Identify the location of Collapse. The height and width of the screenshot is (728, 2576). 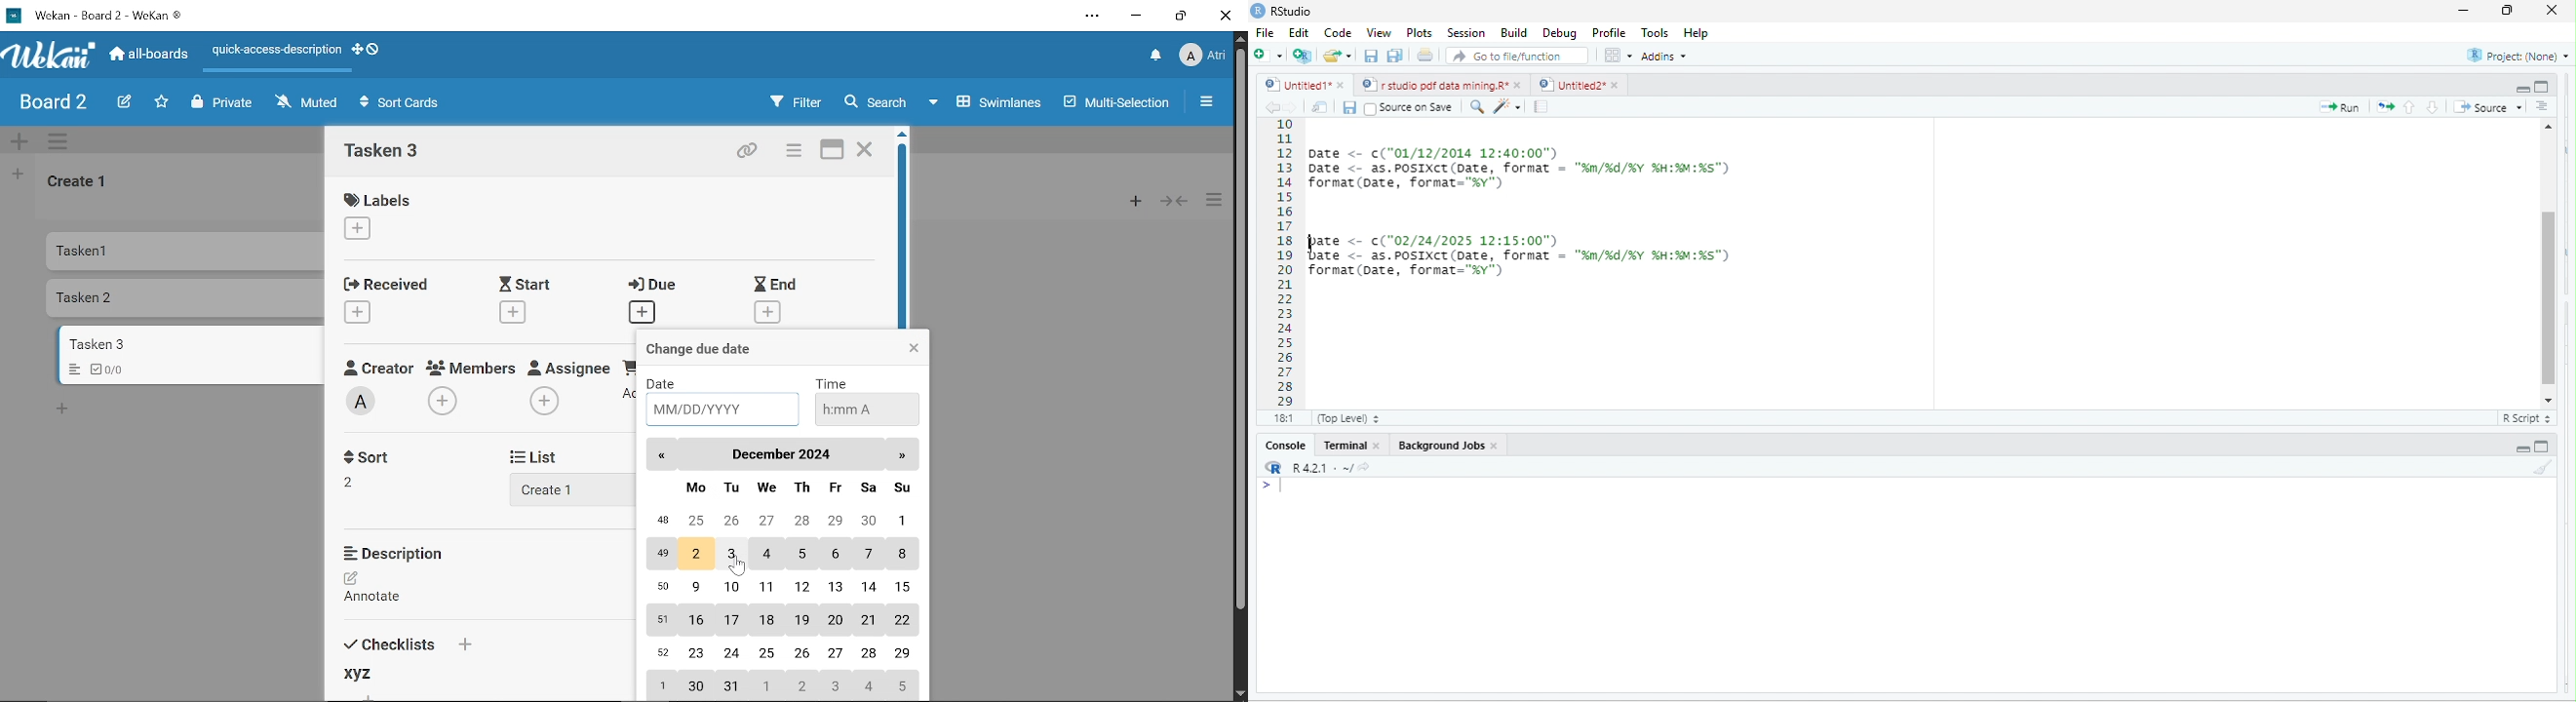
(1174, 201).